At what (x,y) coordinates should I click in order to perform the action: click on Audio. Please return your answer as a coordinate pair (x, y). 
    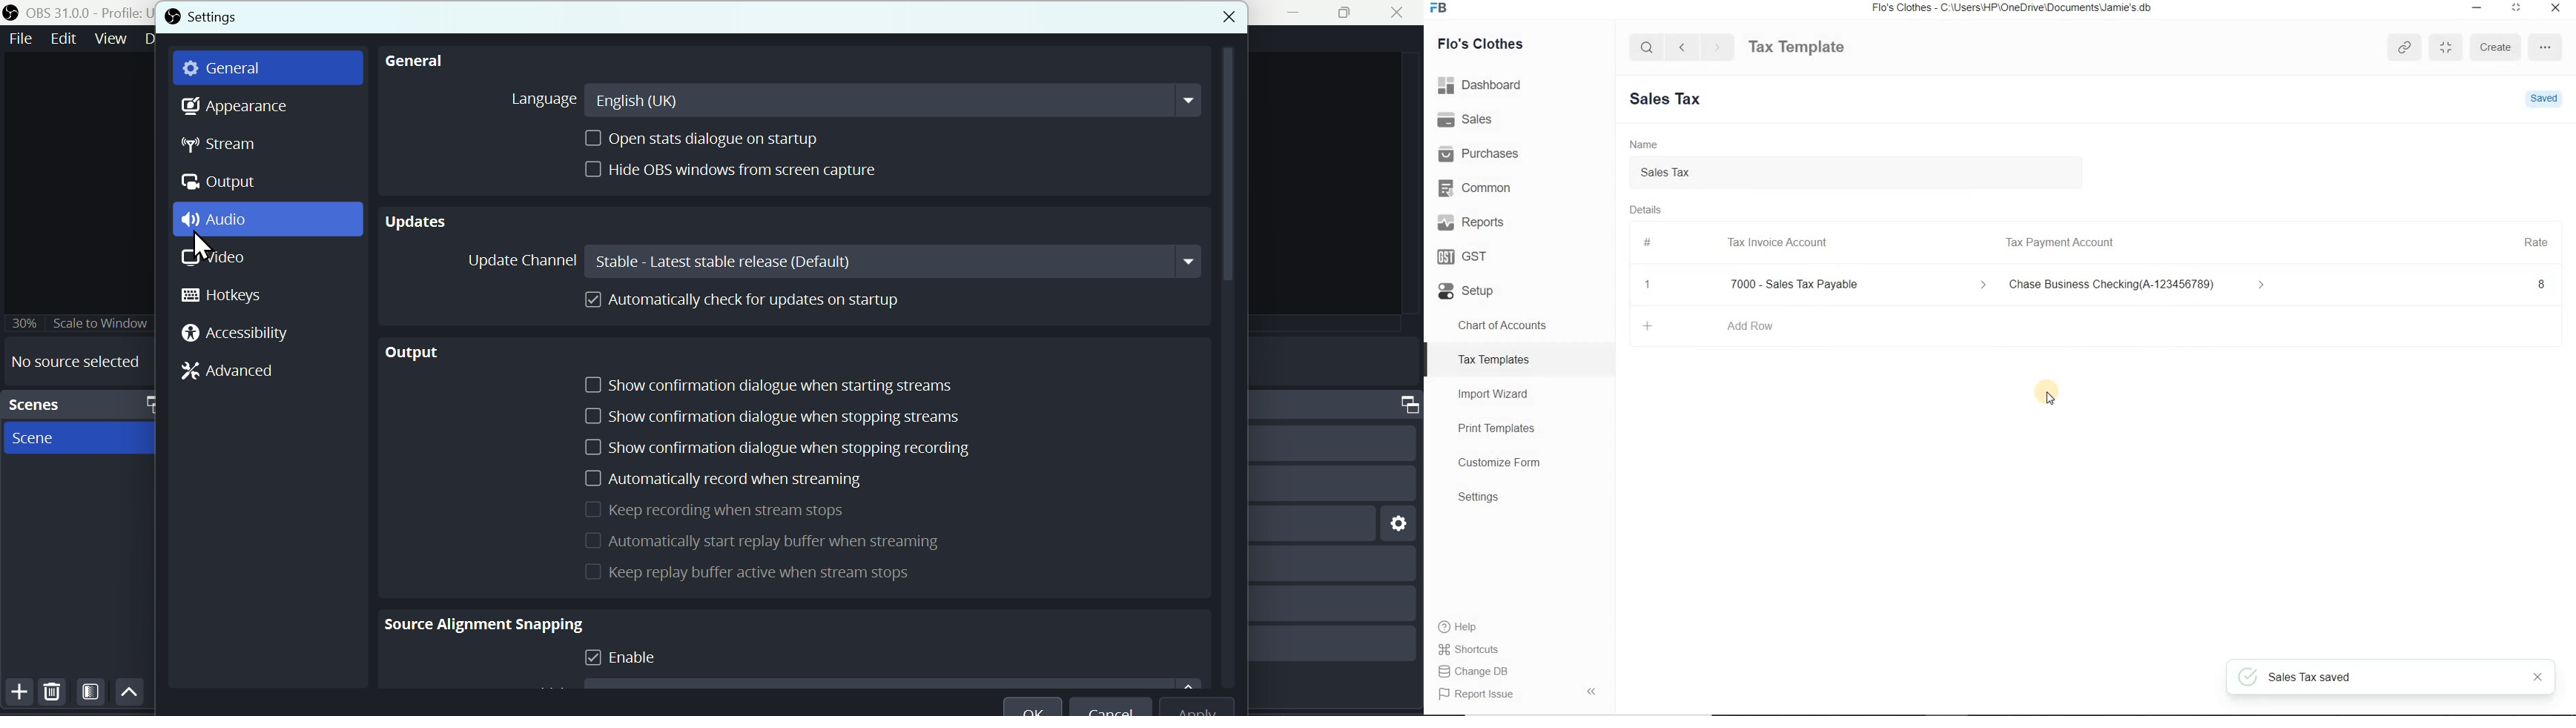
    Looking at the image, I should click on (221, 221).